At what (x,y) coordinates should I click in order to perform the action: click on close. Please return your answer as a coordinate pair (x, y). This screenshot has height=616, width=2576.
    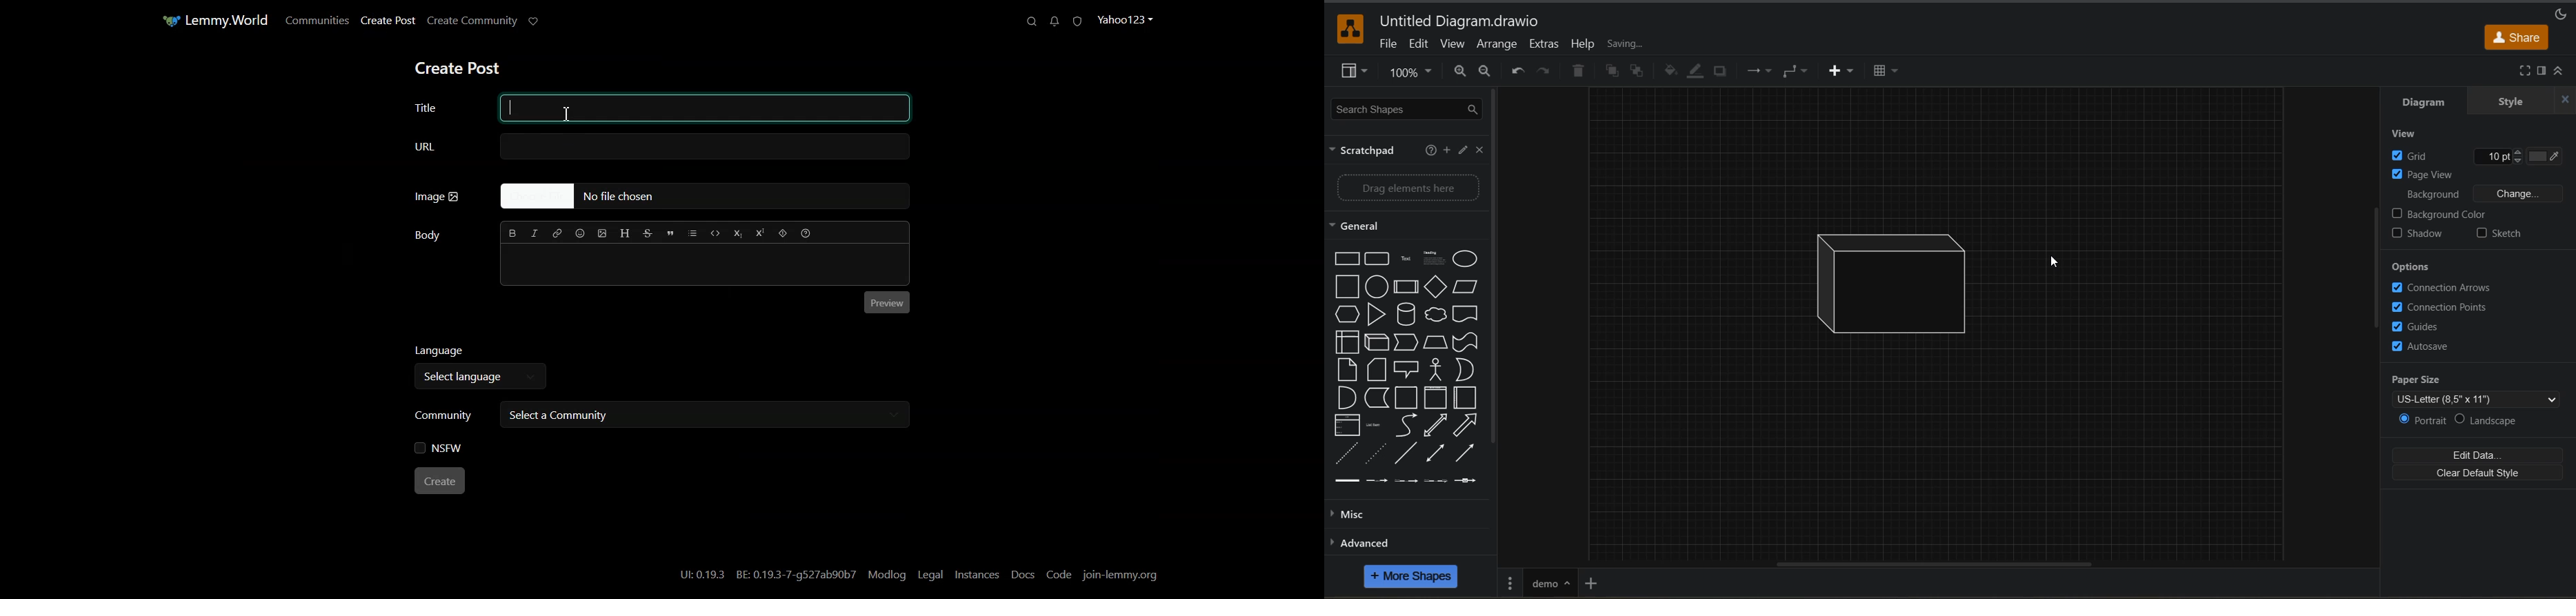
    Looking at the image, I should click on (2567, 99).